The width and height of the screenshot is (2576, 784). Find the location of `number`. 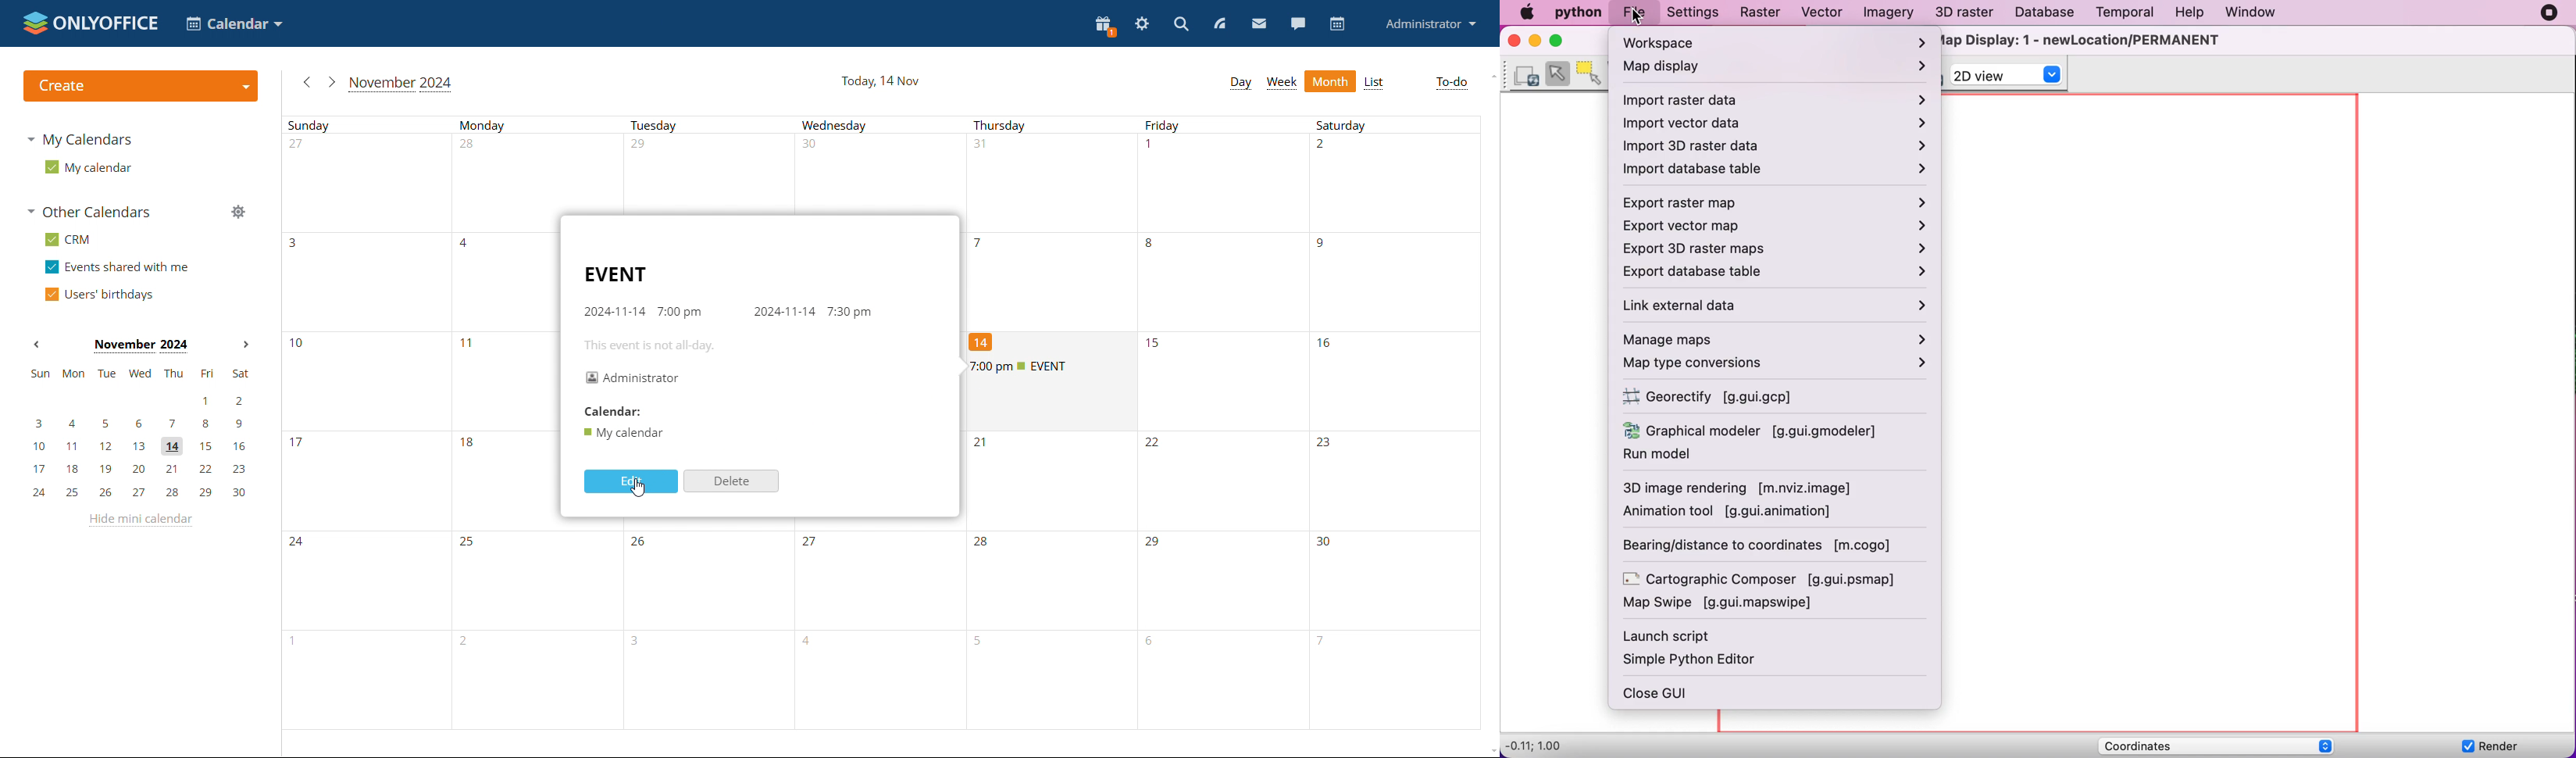

number is located at coordinates (468, 244).